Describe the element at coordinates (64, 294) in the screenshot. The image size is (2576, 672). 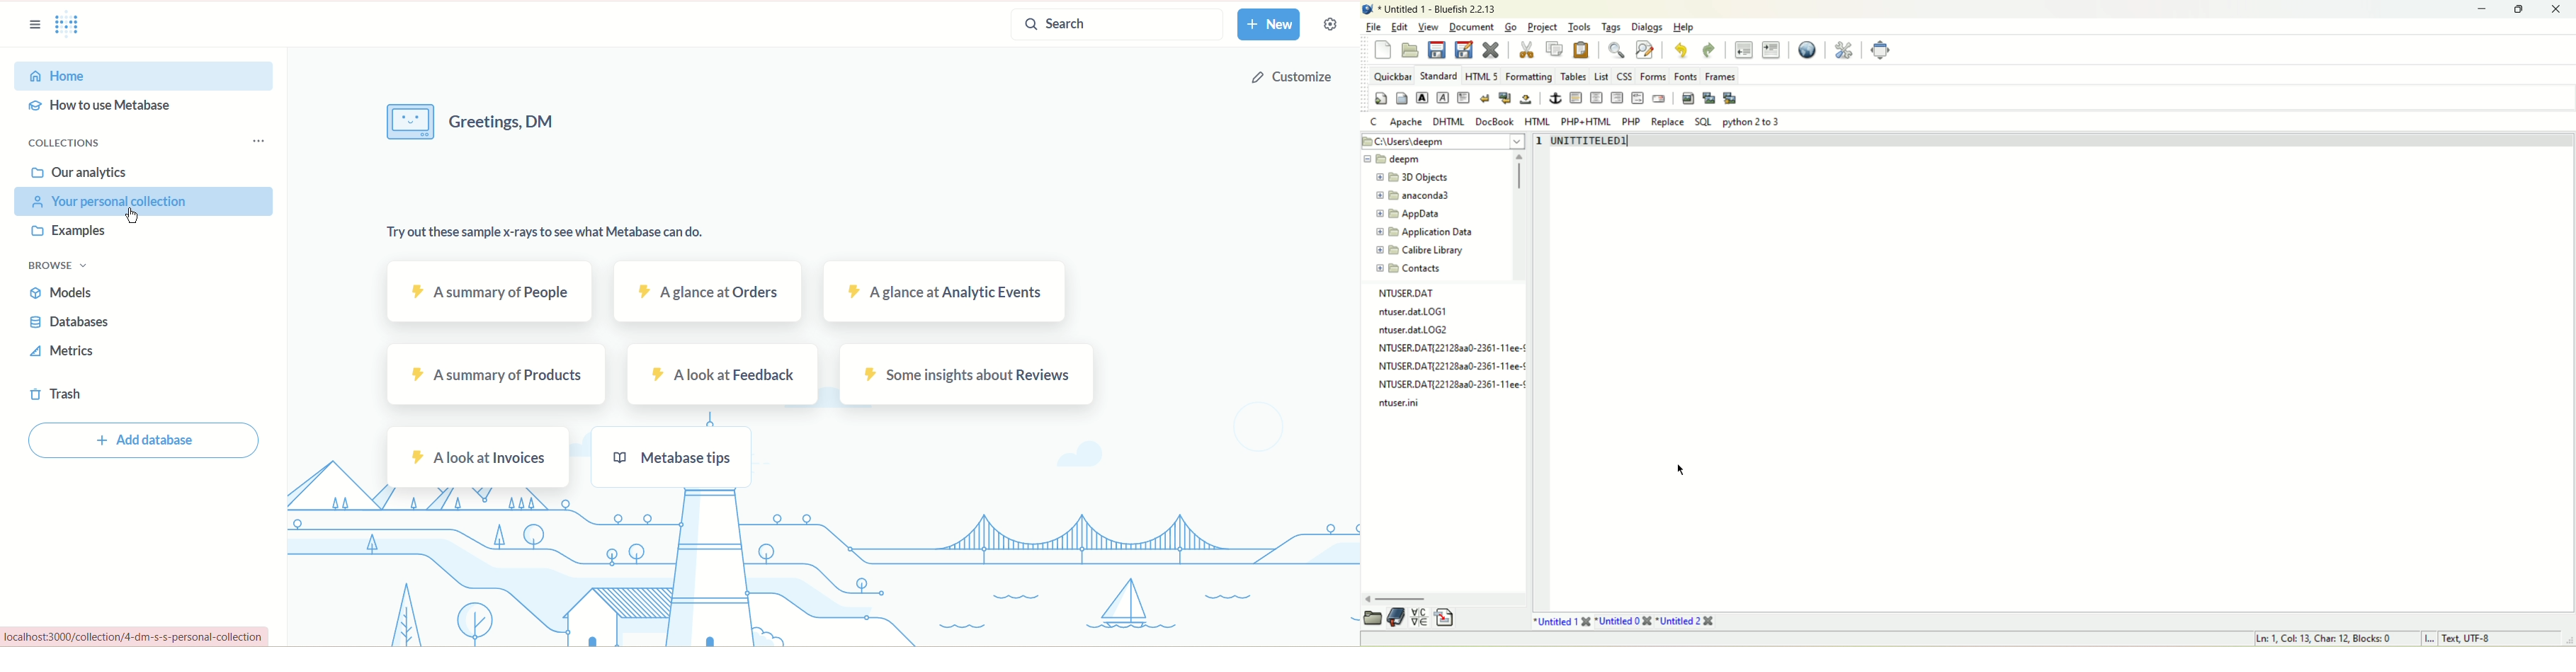
I see `models` at that location.